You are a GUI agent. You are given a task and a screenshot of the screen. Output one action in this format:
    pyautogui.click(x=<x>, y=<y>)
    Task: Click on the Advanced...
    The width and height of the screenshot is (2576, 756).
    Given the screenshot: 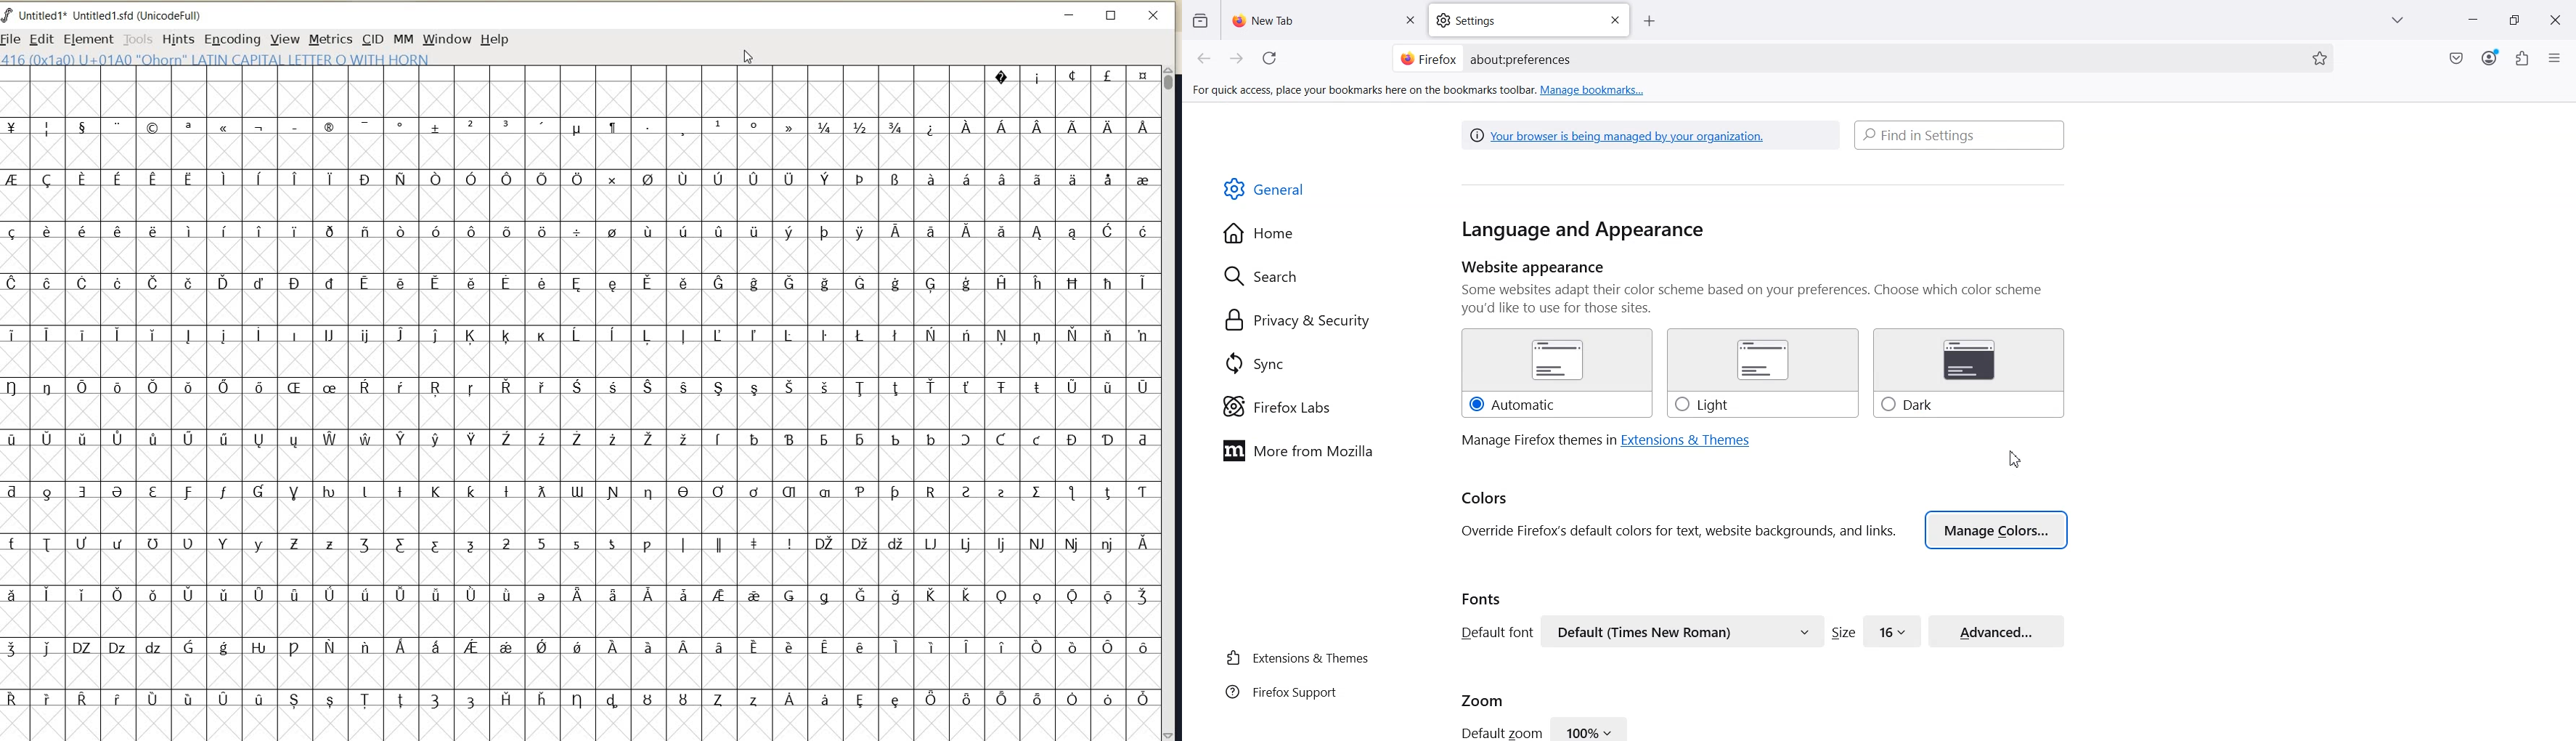 What is the action you would take?
    pyautogui.click(x=1997, y=629)
    